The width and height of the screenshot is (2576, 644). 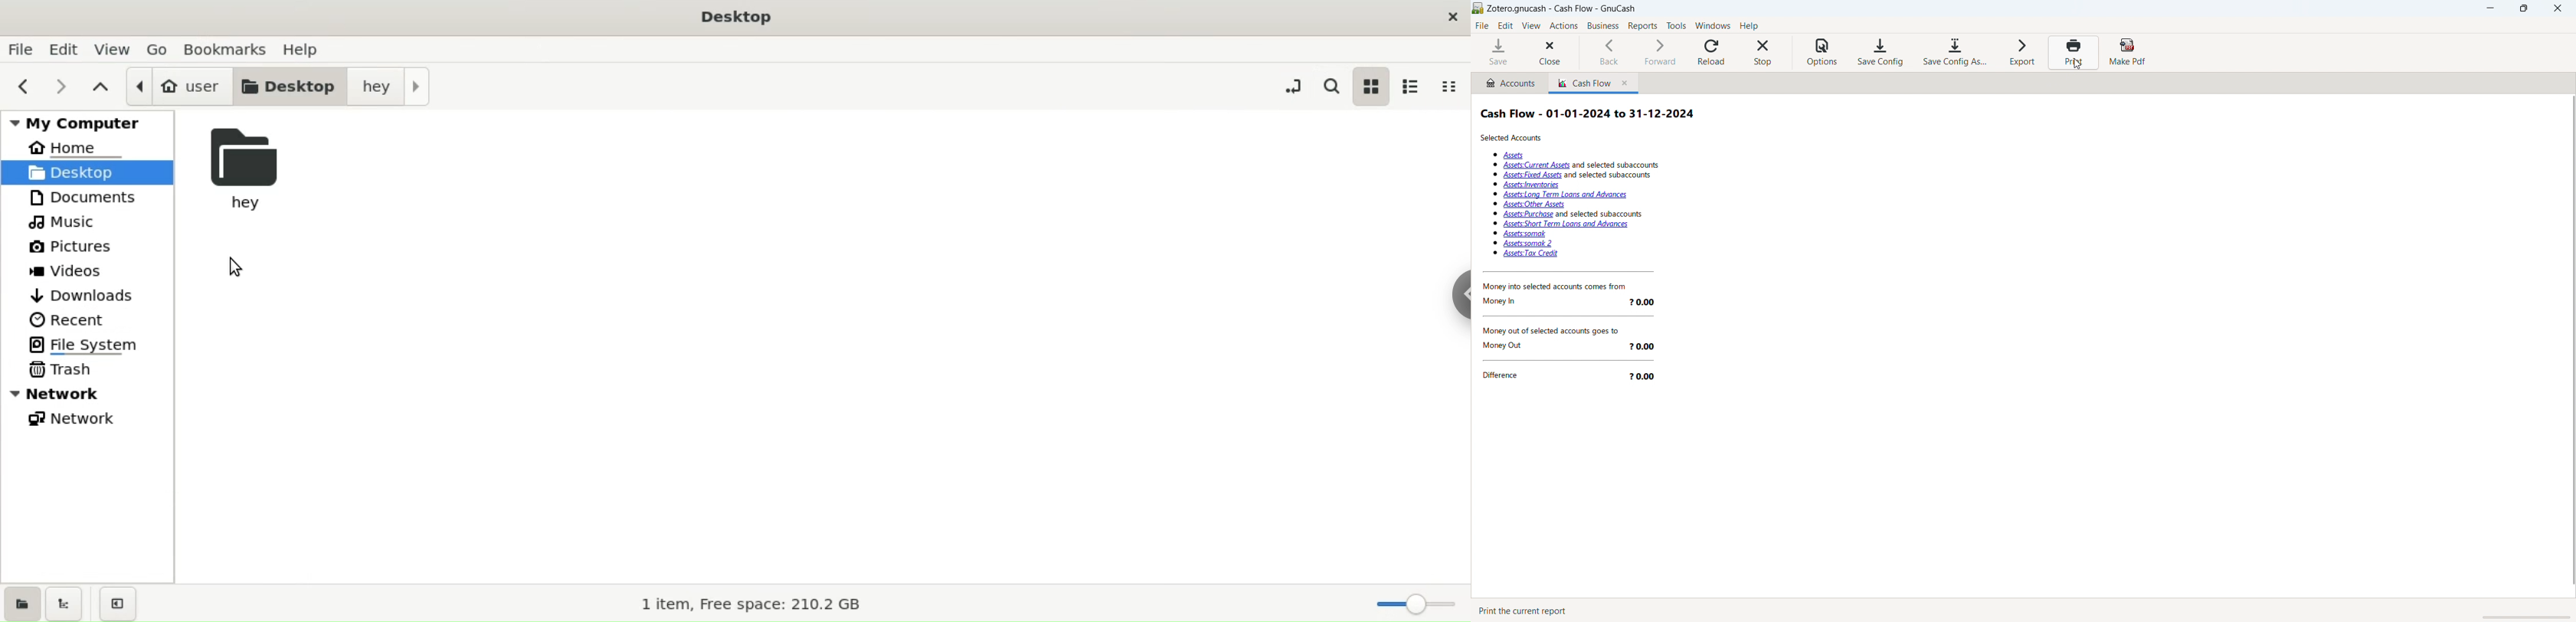 What do you see at coordinates (179, 87) in the screenshot?
I see `user` at bounding box center [179, 87].